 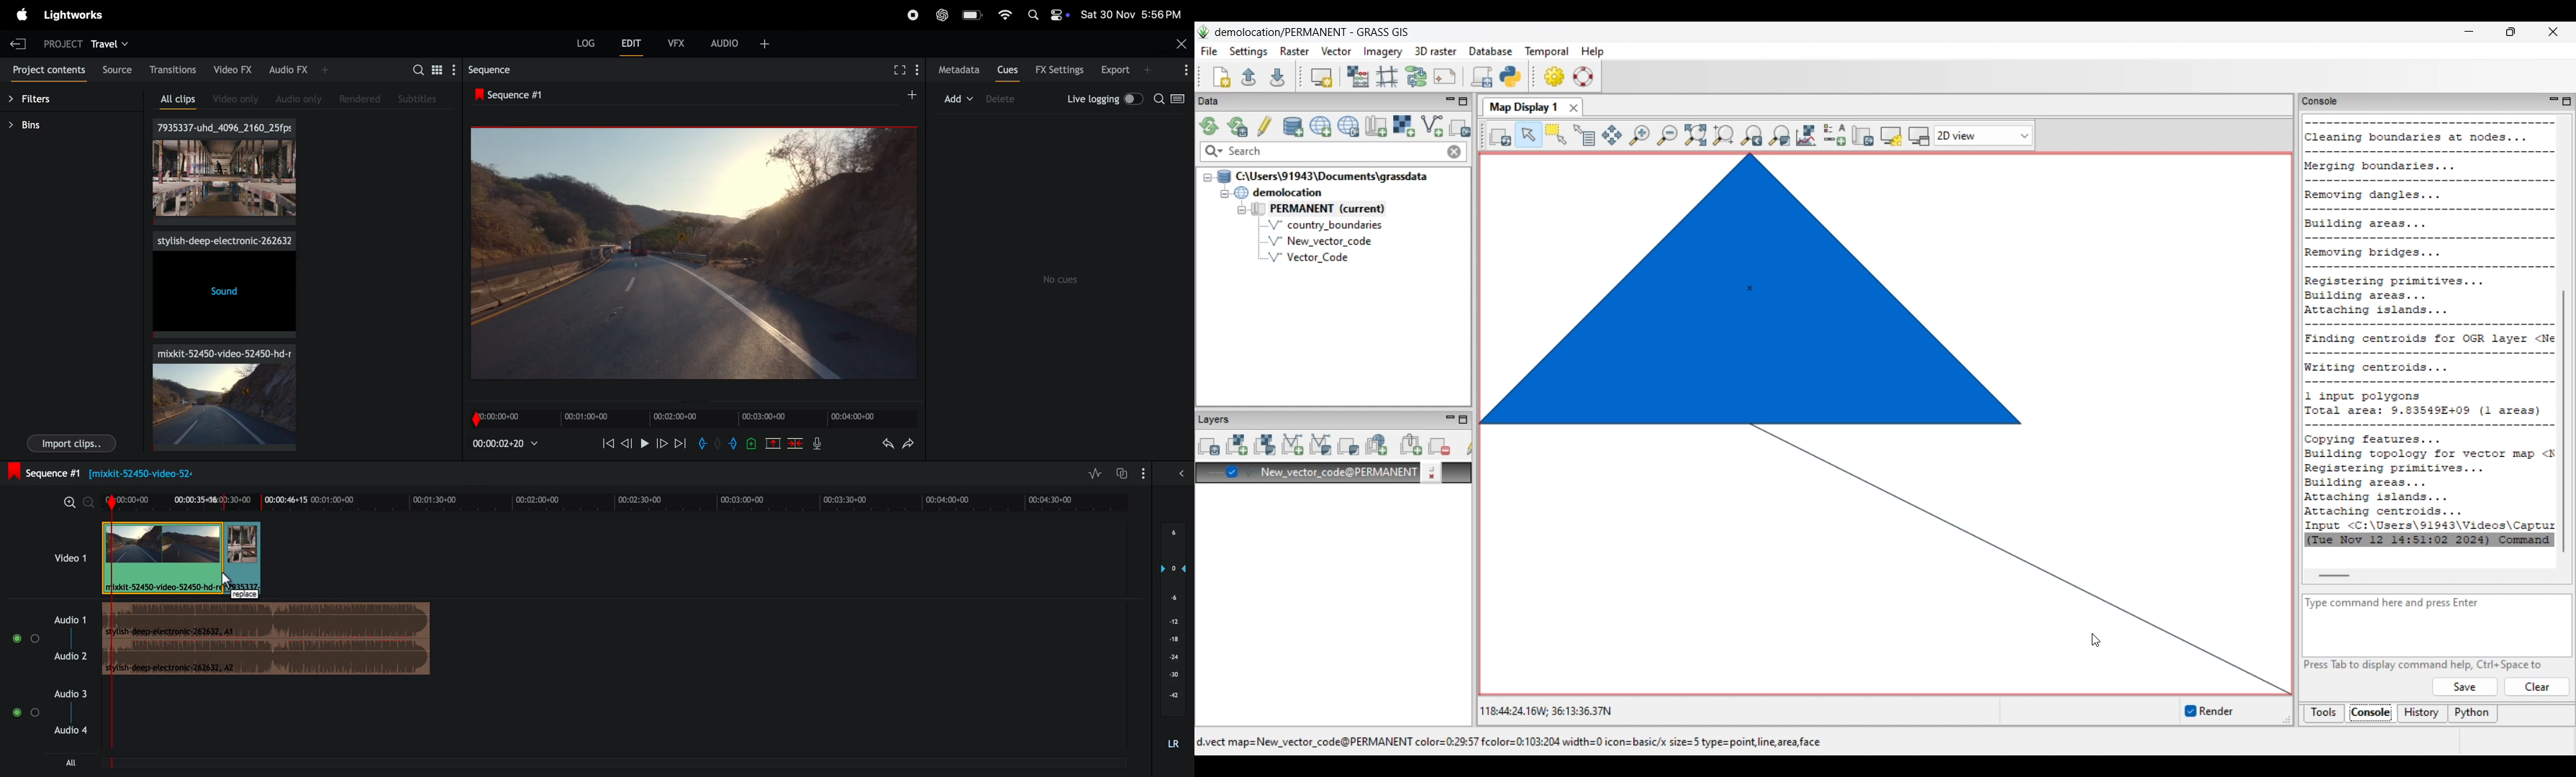 I want to click on Start new map display, so click(x=1322, y=78).